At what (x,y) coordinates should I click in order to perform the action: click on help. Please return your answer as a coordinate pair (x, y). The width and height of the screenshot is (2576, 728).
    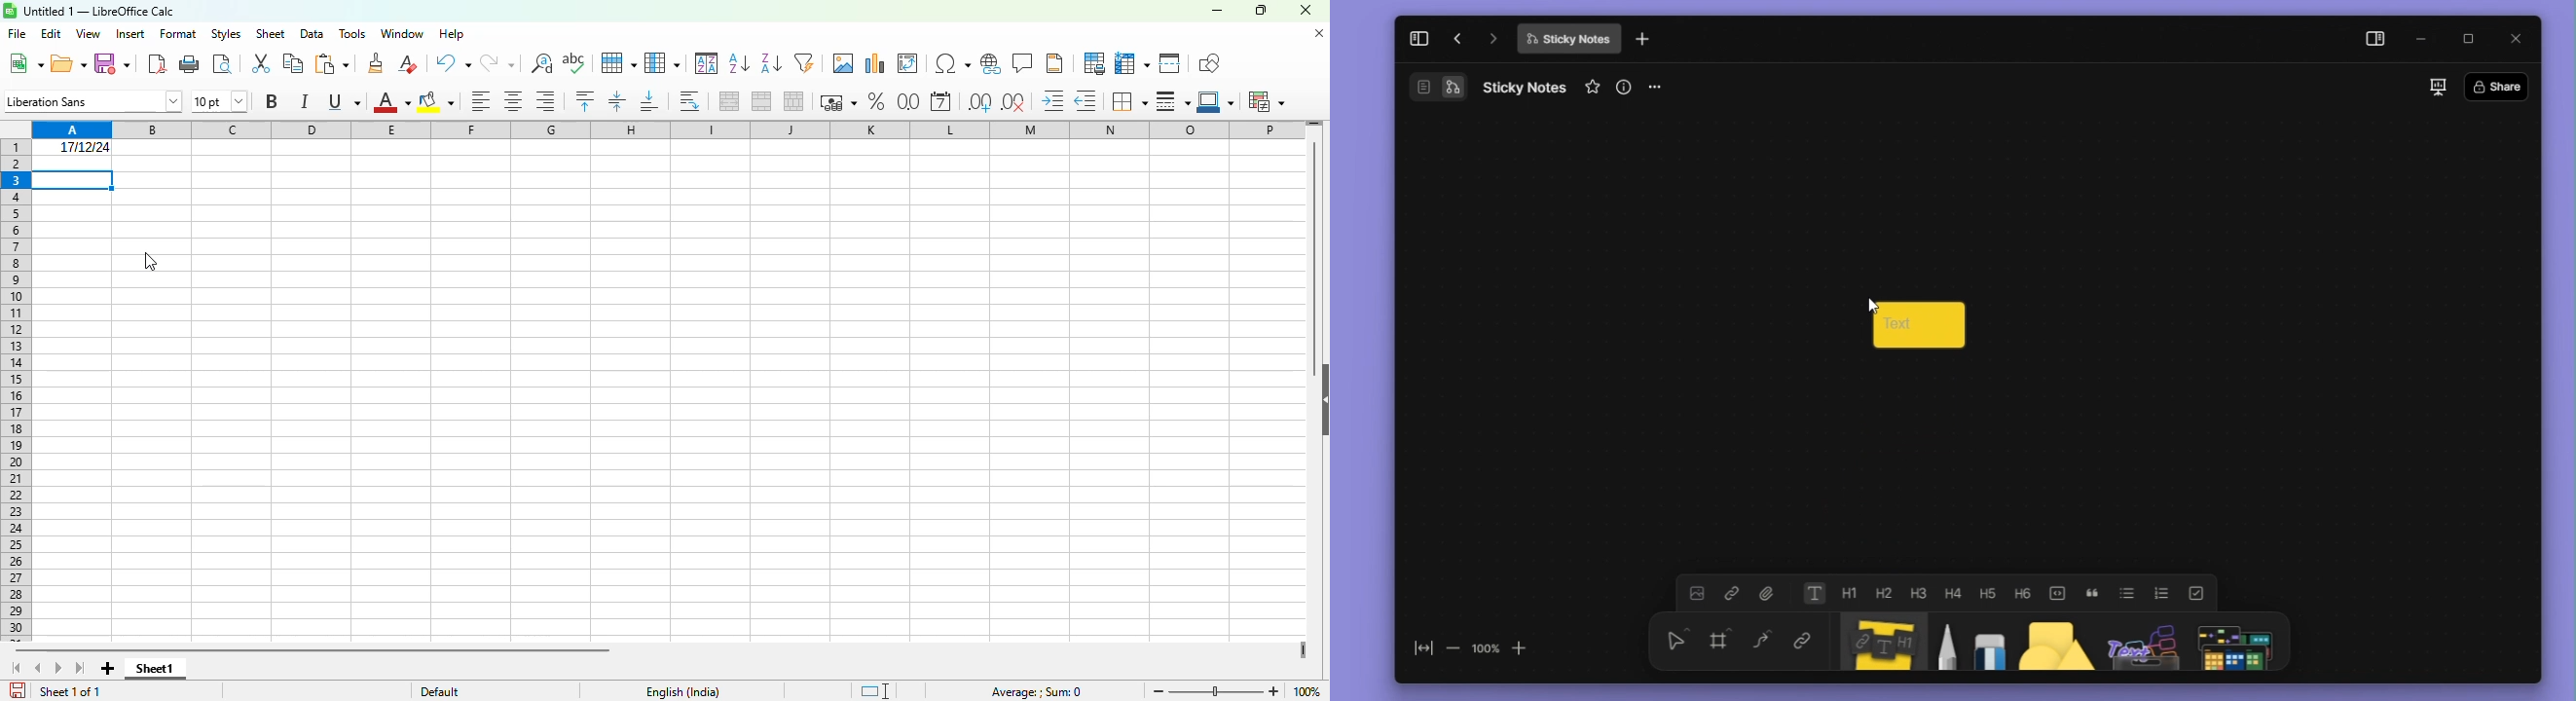
    Looking at the image, I should click on (452, 34).